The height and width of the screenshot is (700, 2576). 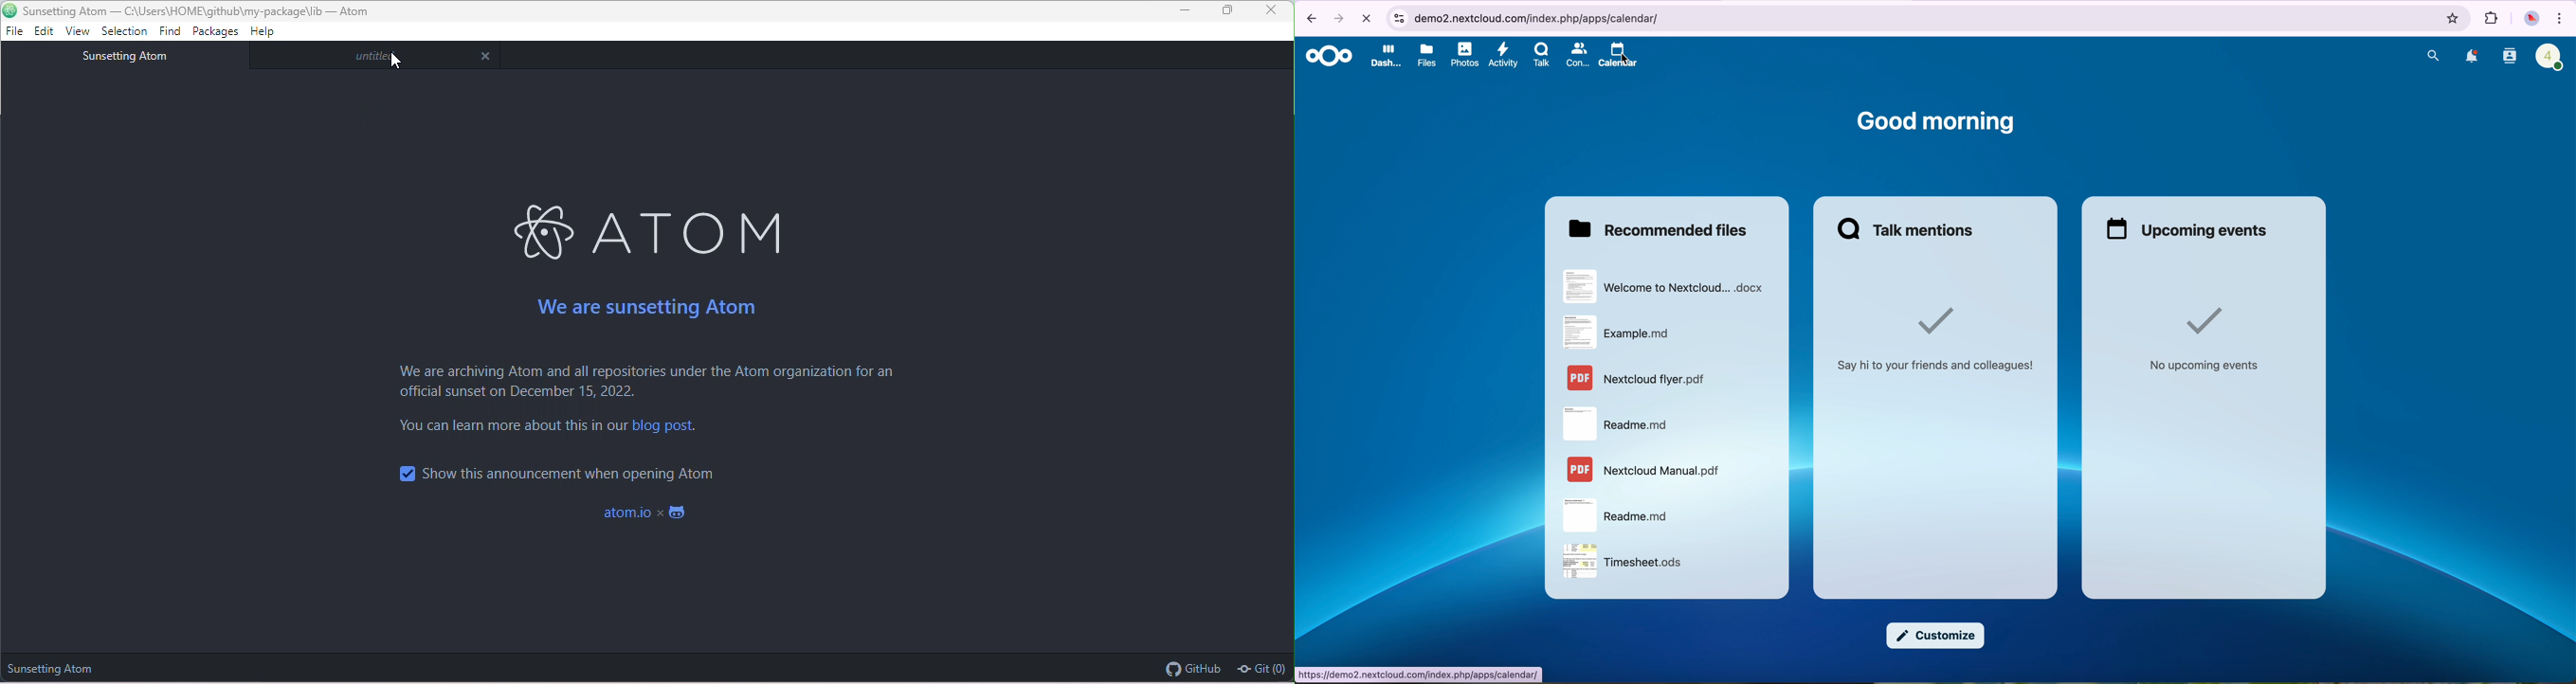 What do you see at coordinates (1611, 516) in the screenshot?
I see `file` at bounding box center [1611, 516].